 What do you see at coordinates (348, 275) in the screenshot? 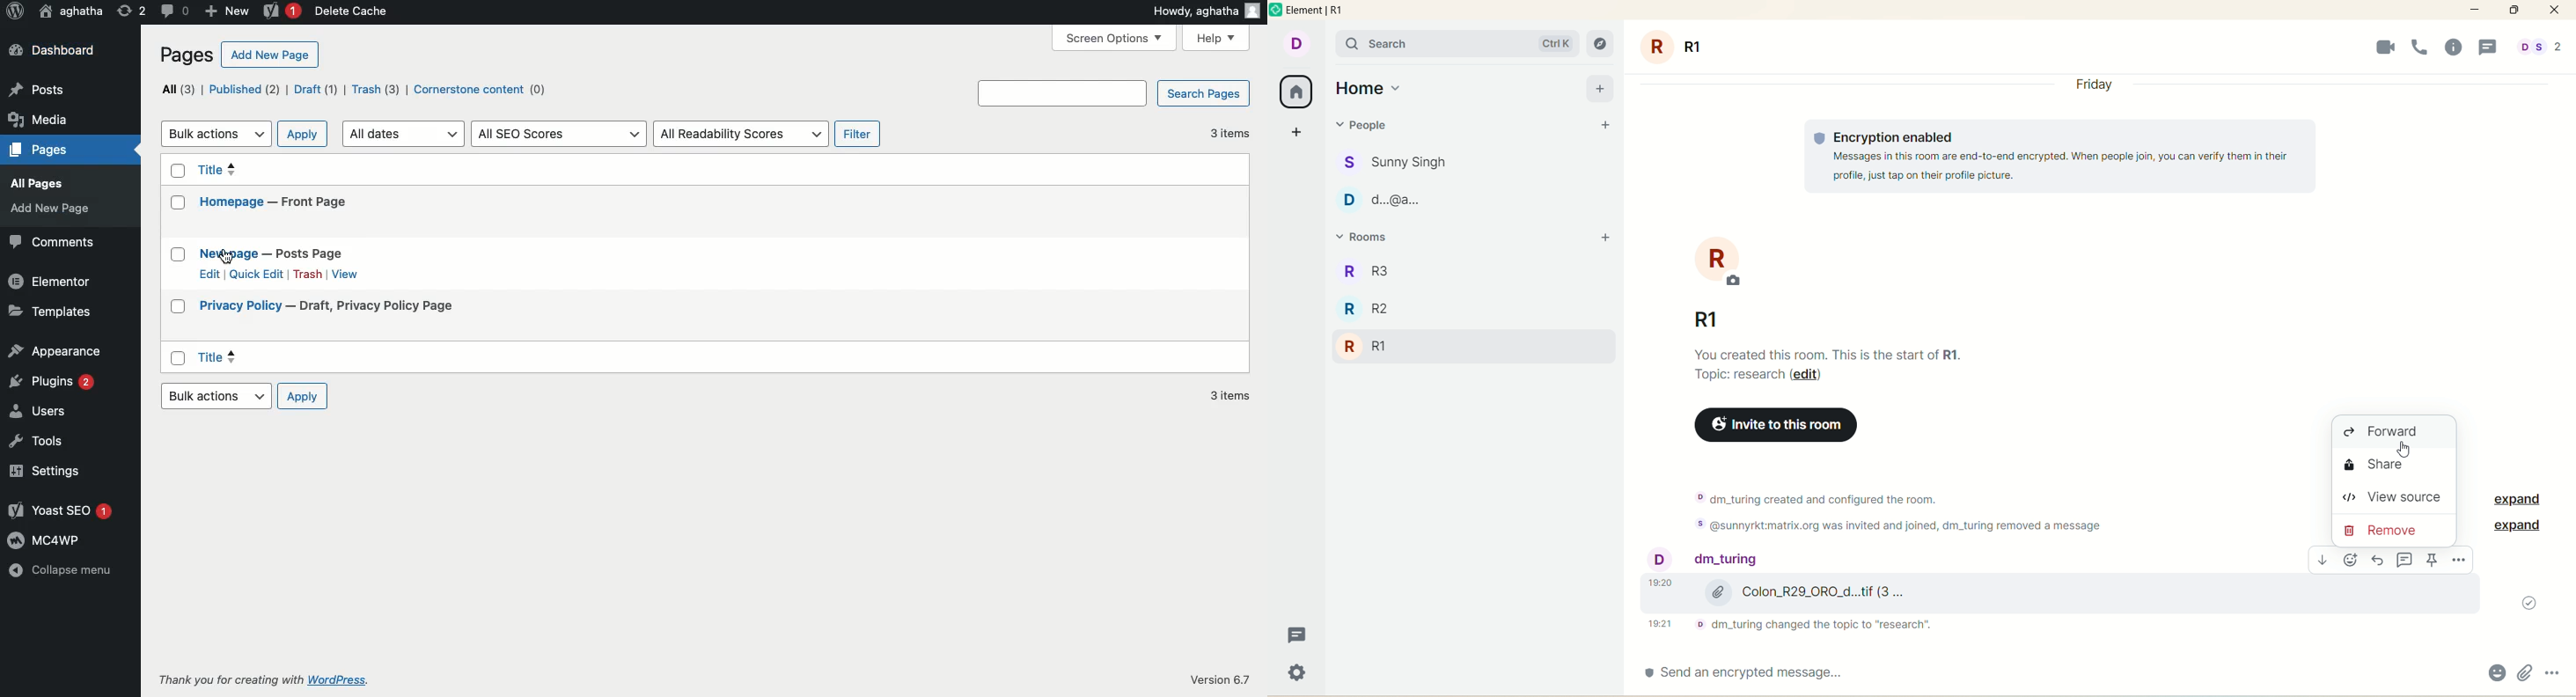
I see `View` at bounding box center [348, 275].